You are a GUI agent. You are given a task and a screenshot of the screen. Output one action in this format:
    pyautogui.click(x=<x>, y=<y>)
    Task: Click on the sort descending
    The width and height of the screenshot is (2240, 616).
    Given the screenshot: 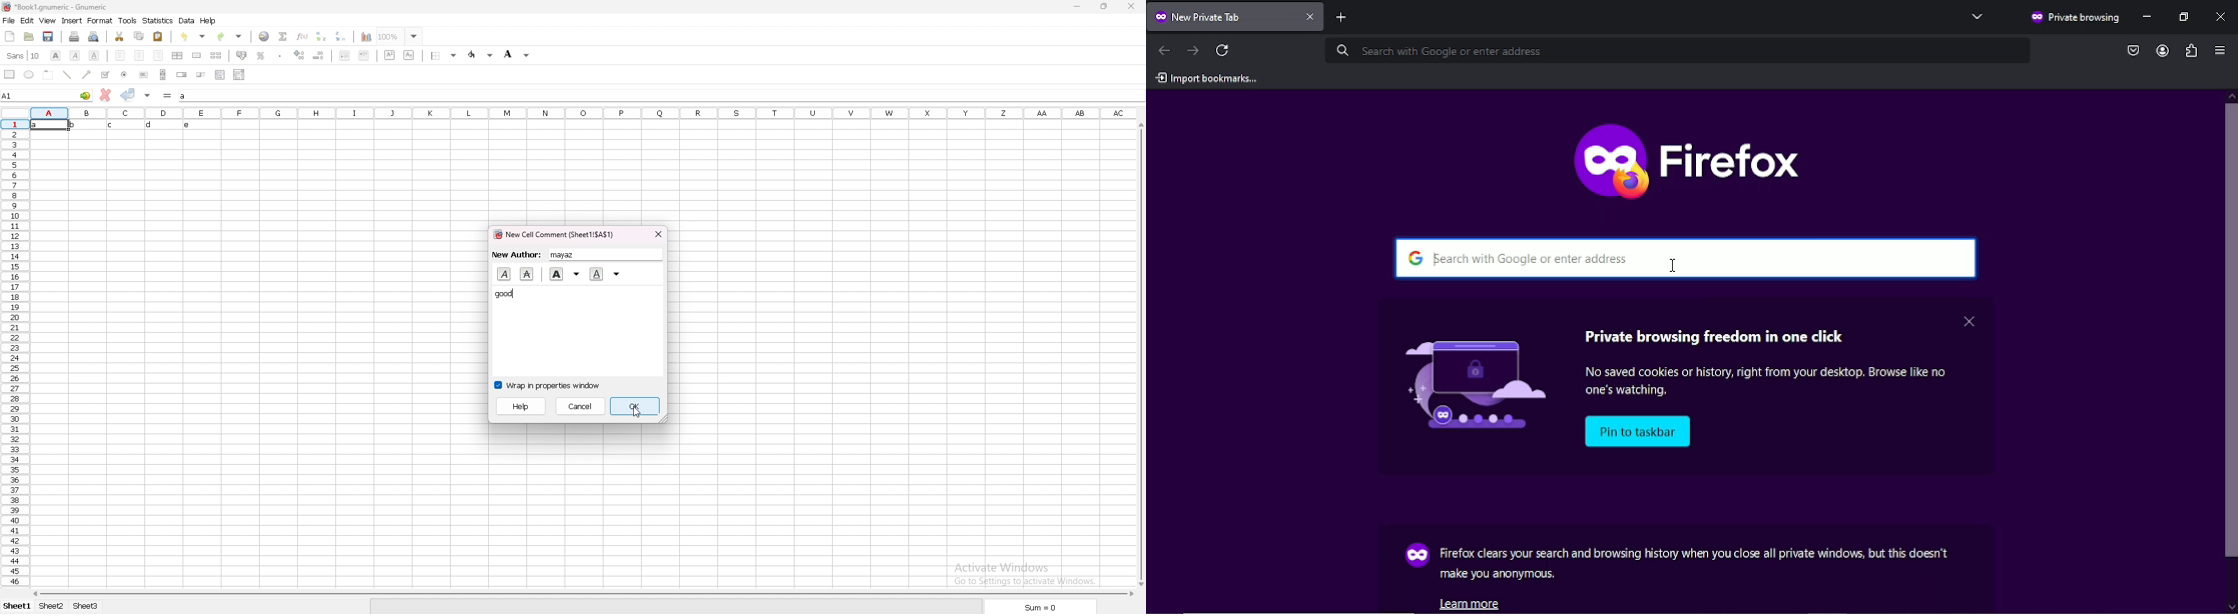 What is the action you would take?
    pyautogui.click(x=341, y=36)
    